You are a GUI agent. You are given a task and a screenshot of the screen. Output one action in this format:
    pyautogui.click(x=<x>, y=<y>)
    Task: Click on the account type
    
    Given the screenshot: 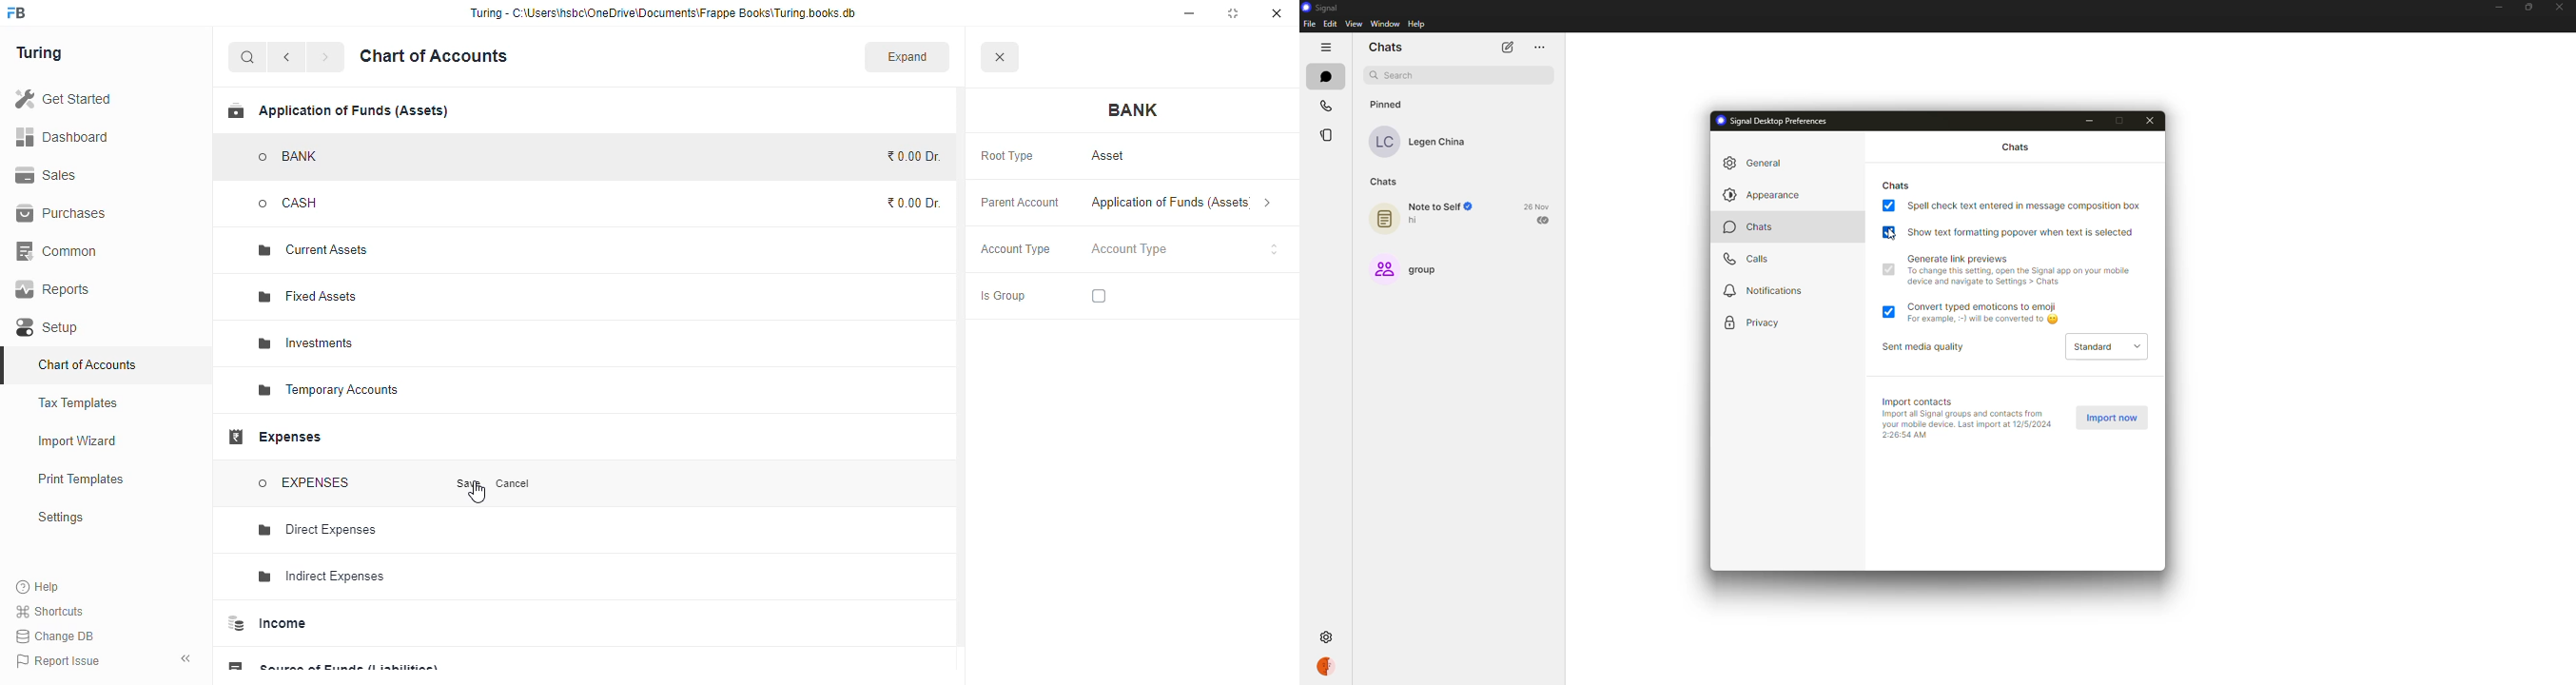 What is the action you would take?
    pyautogui.click(x=1016, y=249)
    